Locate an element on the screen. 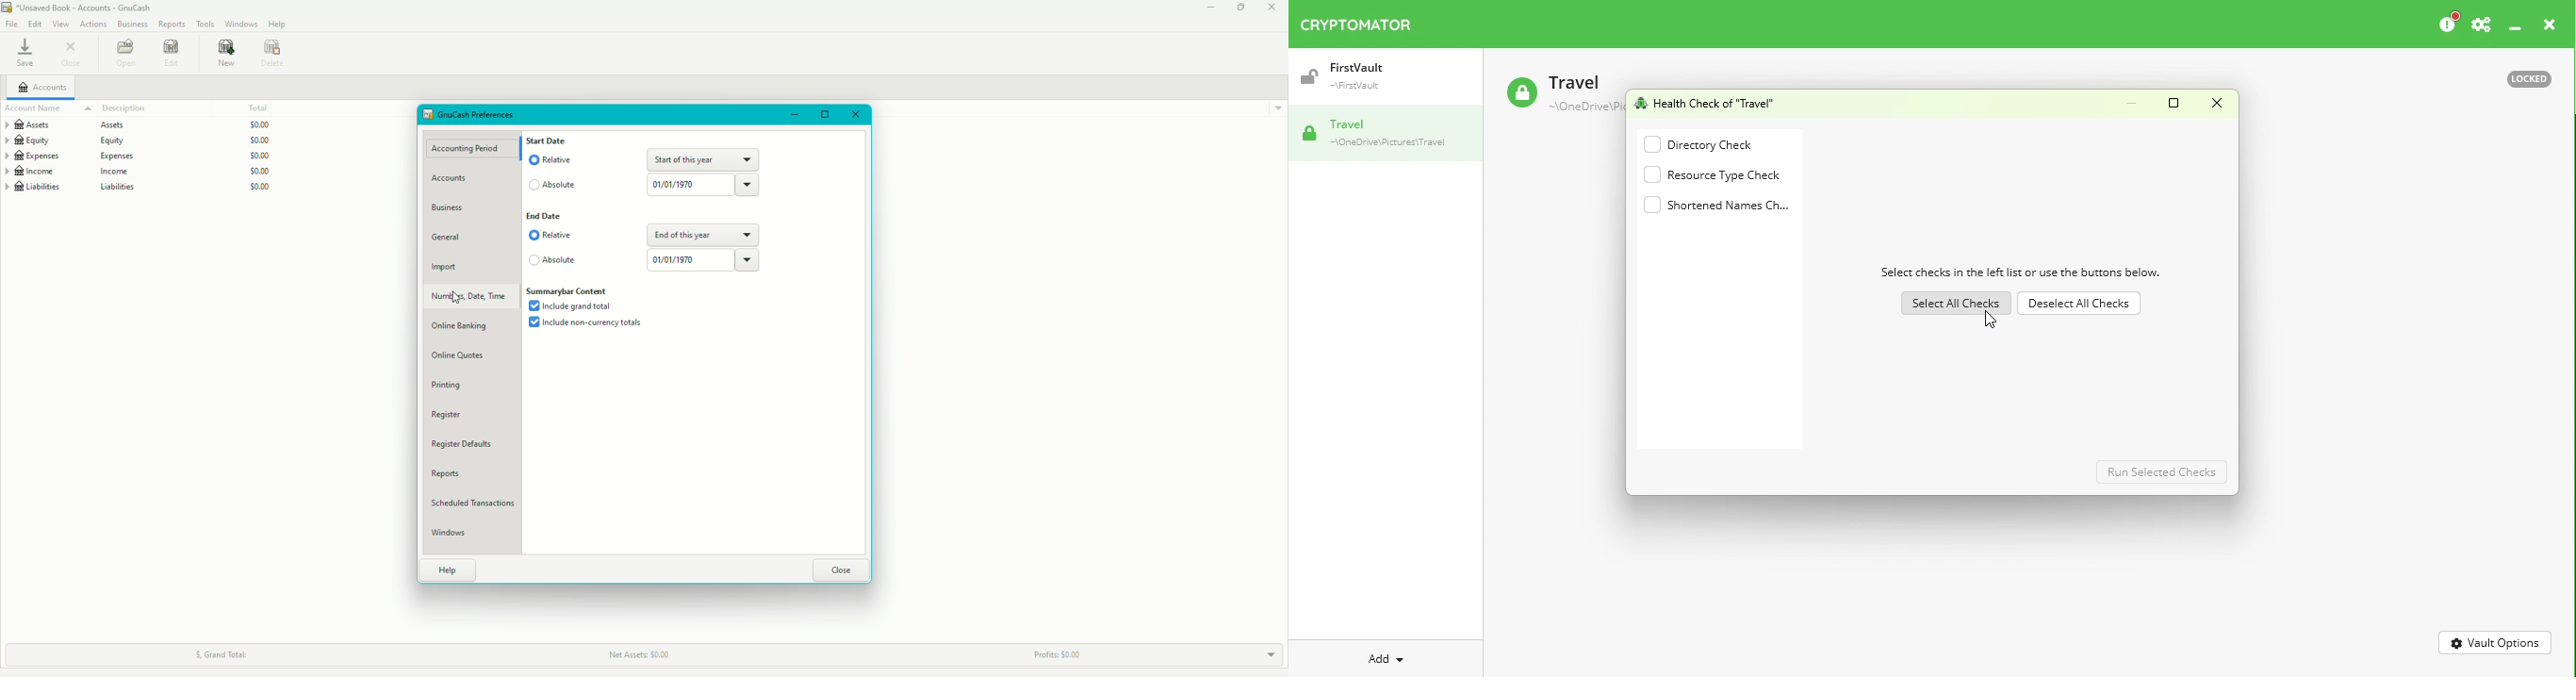 This screenshot has height=700, width=2576. Business is located at coordinates (452, 208).